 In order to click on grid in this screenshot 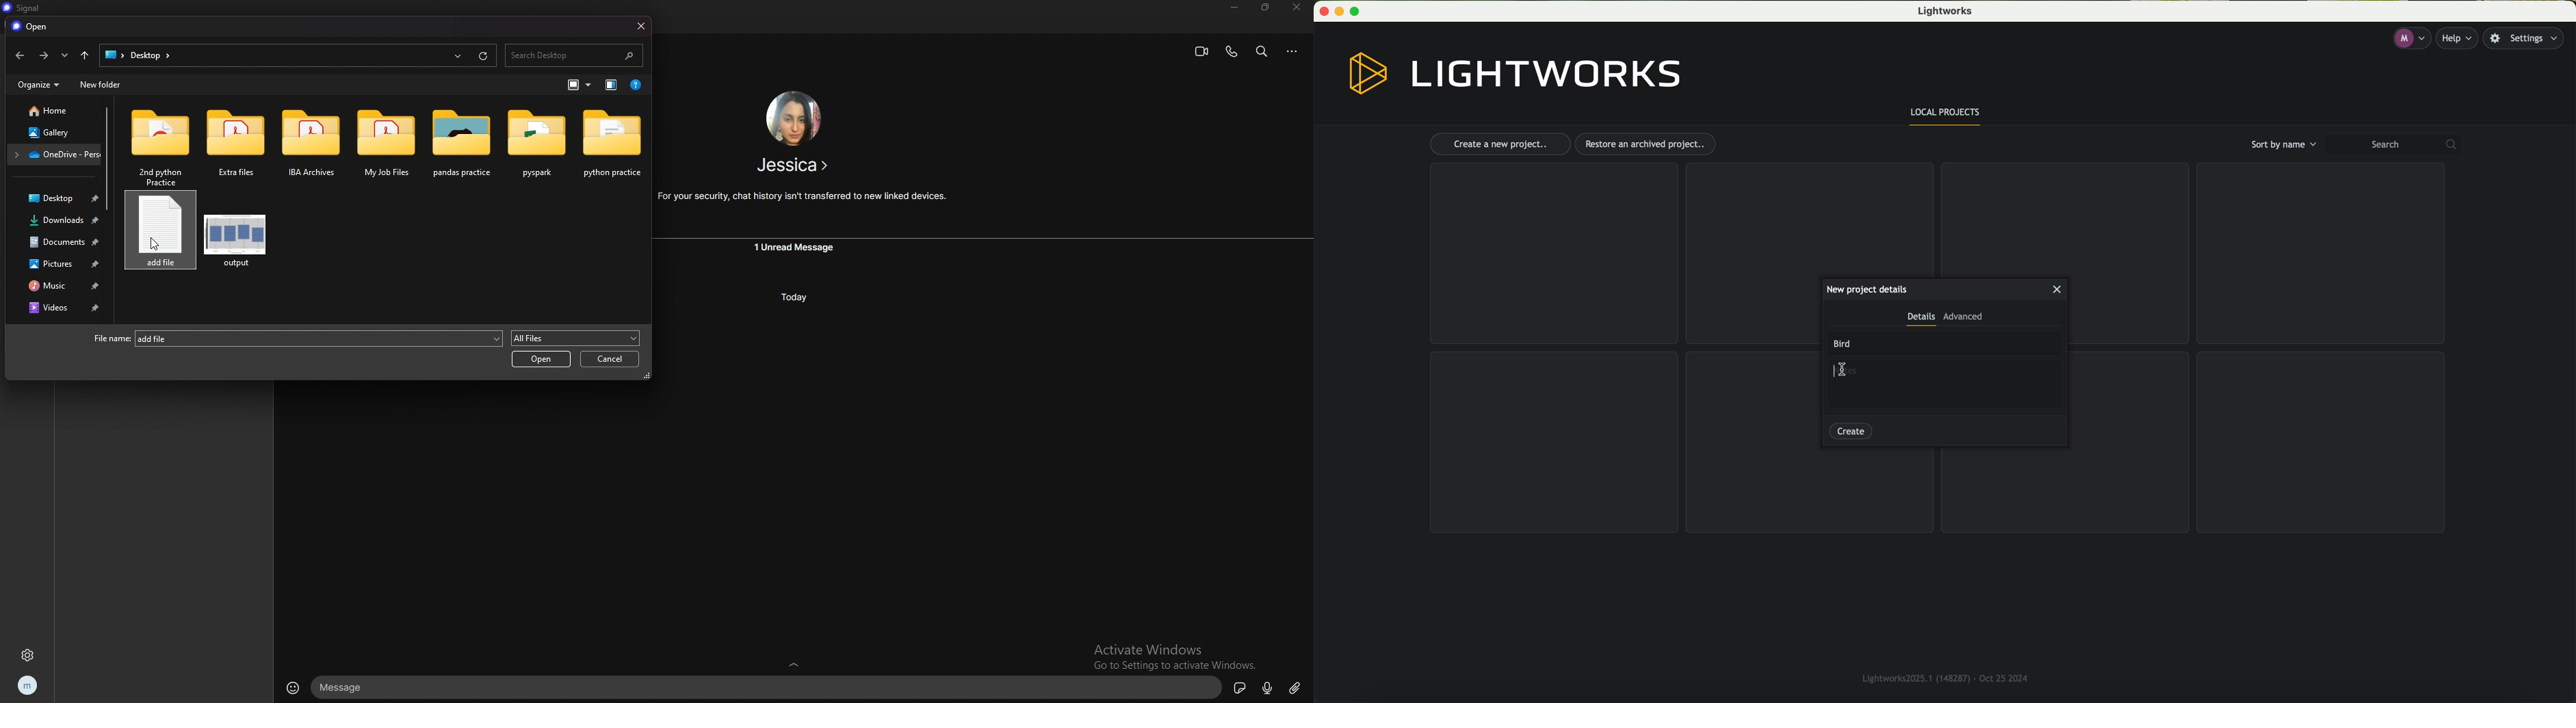, I will do `click(1553, 253)`.